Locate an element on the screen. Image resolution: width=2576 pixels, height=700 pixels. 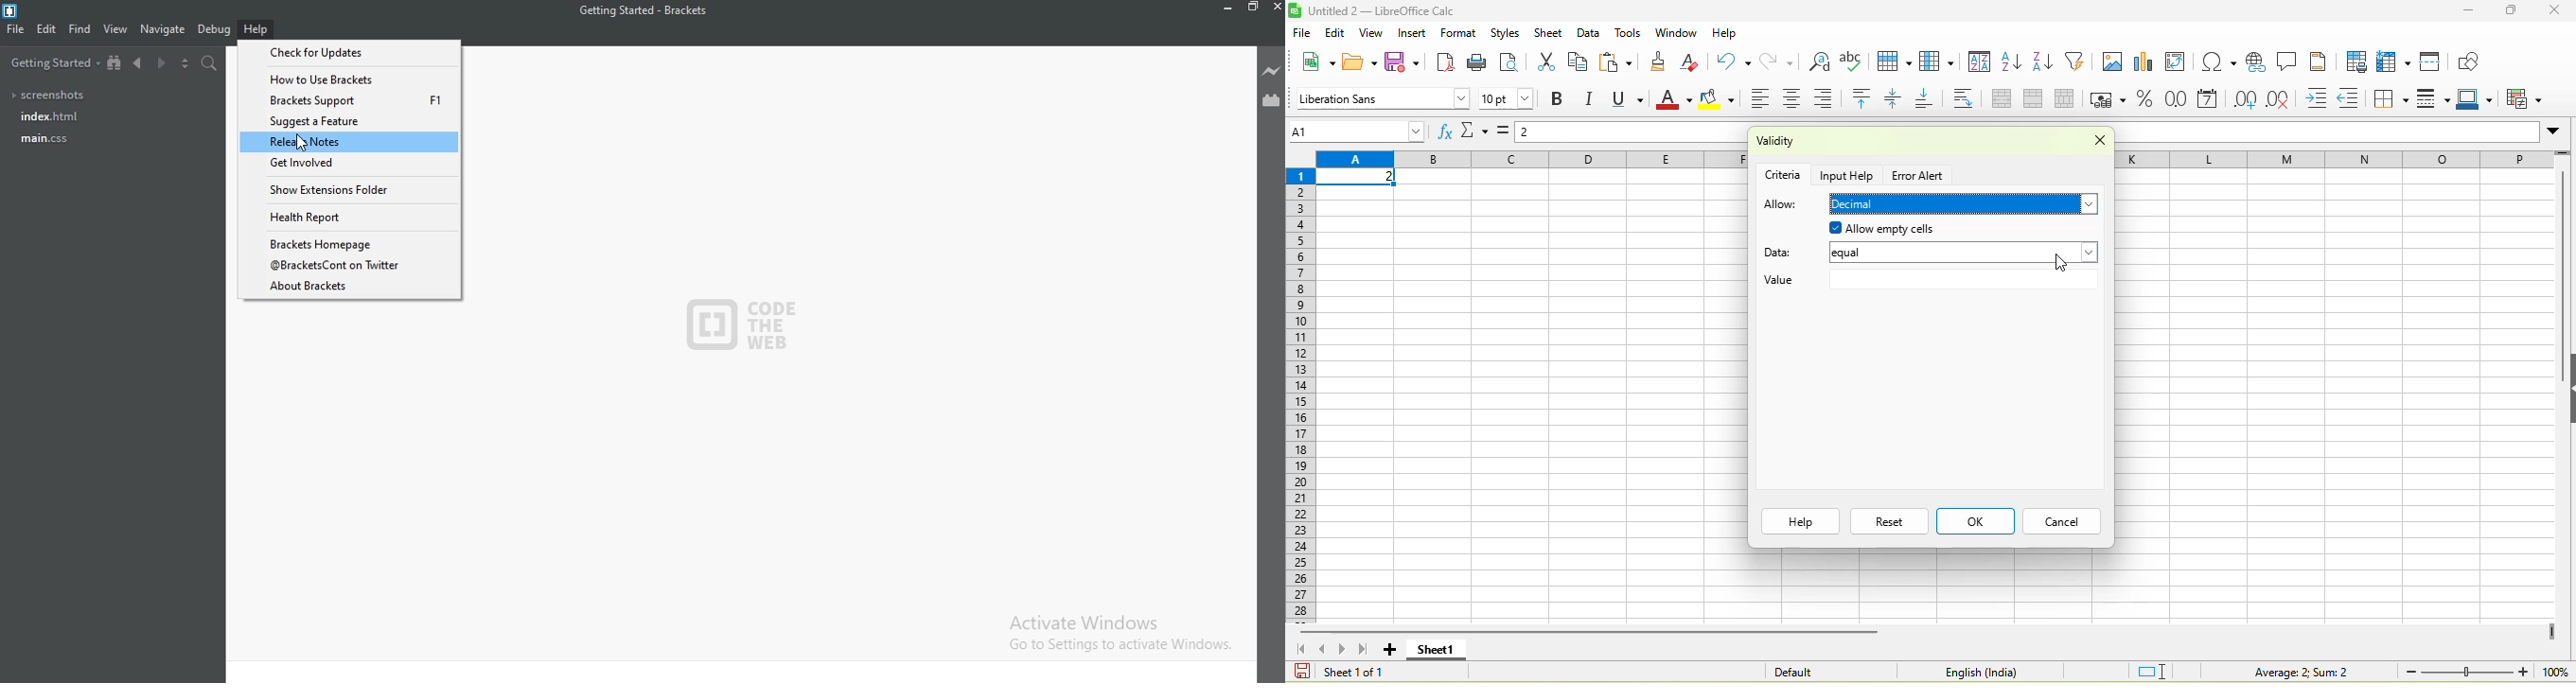
Getting started is located at coordinates (56, 61).